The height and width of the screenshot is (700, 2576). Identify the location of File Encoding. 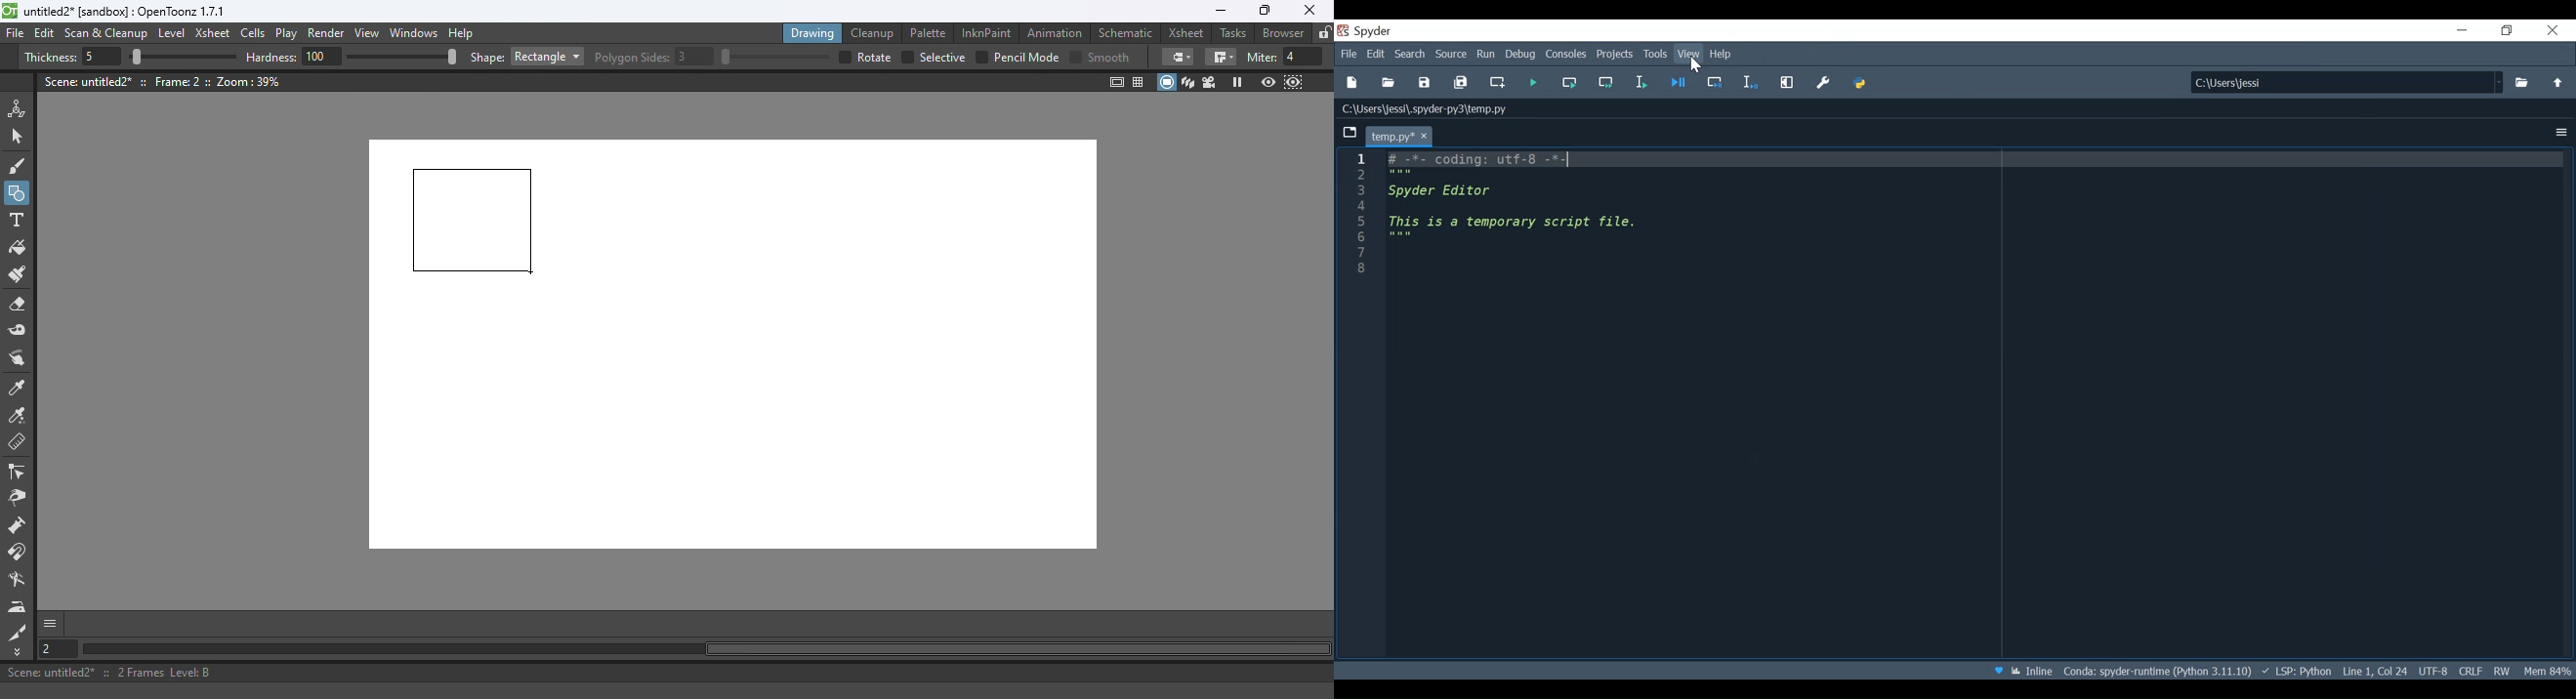
(2434, 671).